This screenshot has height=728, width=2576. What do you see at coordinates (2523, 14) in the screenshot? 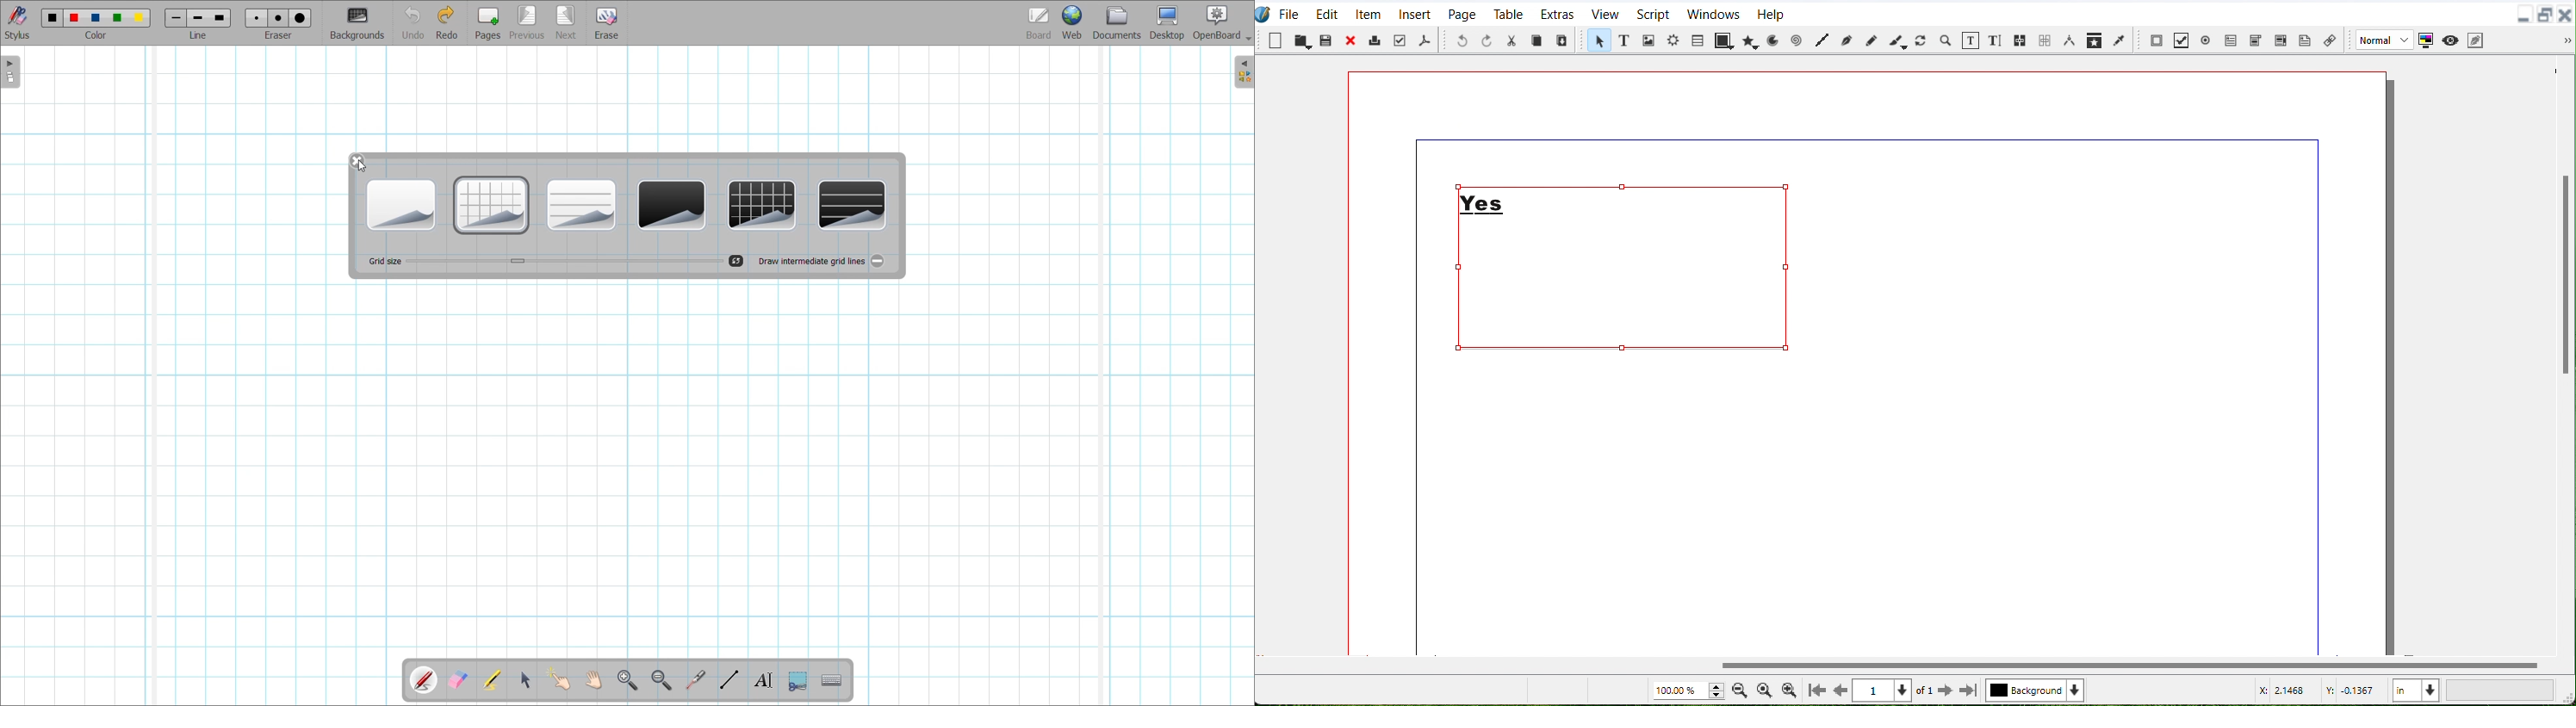
I see `Minimize` at bounding box center [2523, 14].